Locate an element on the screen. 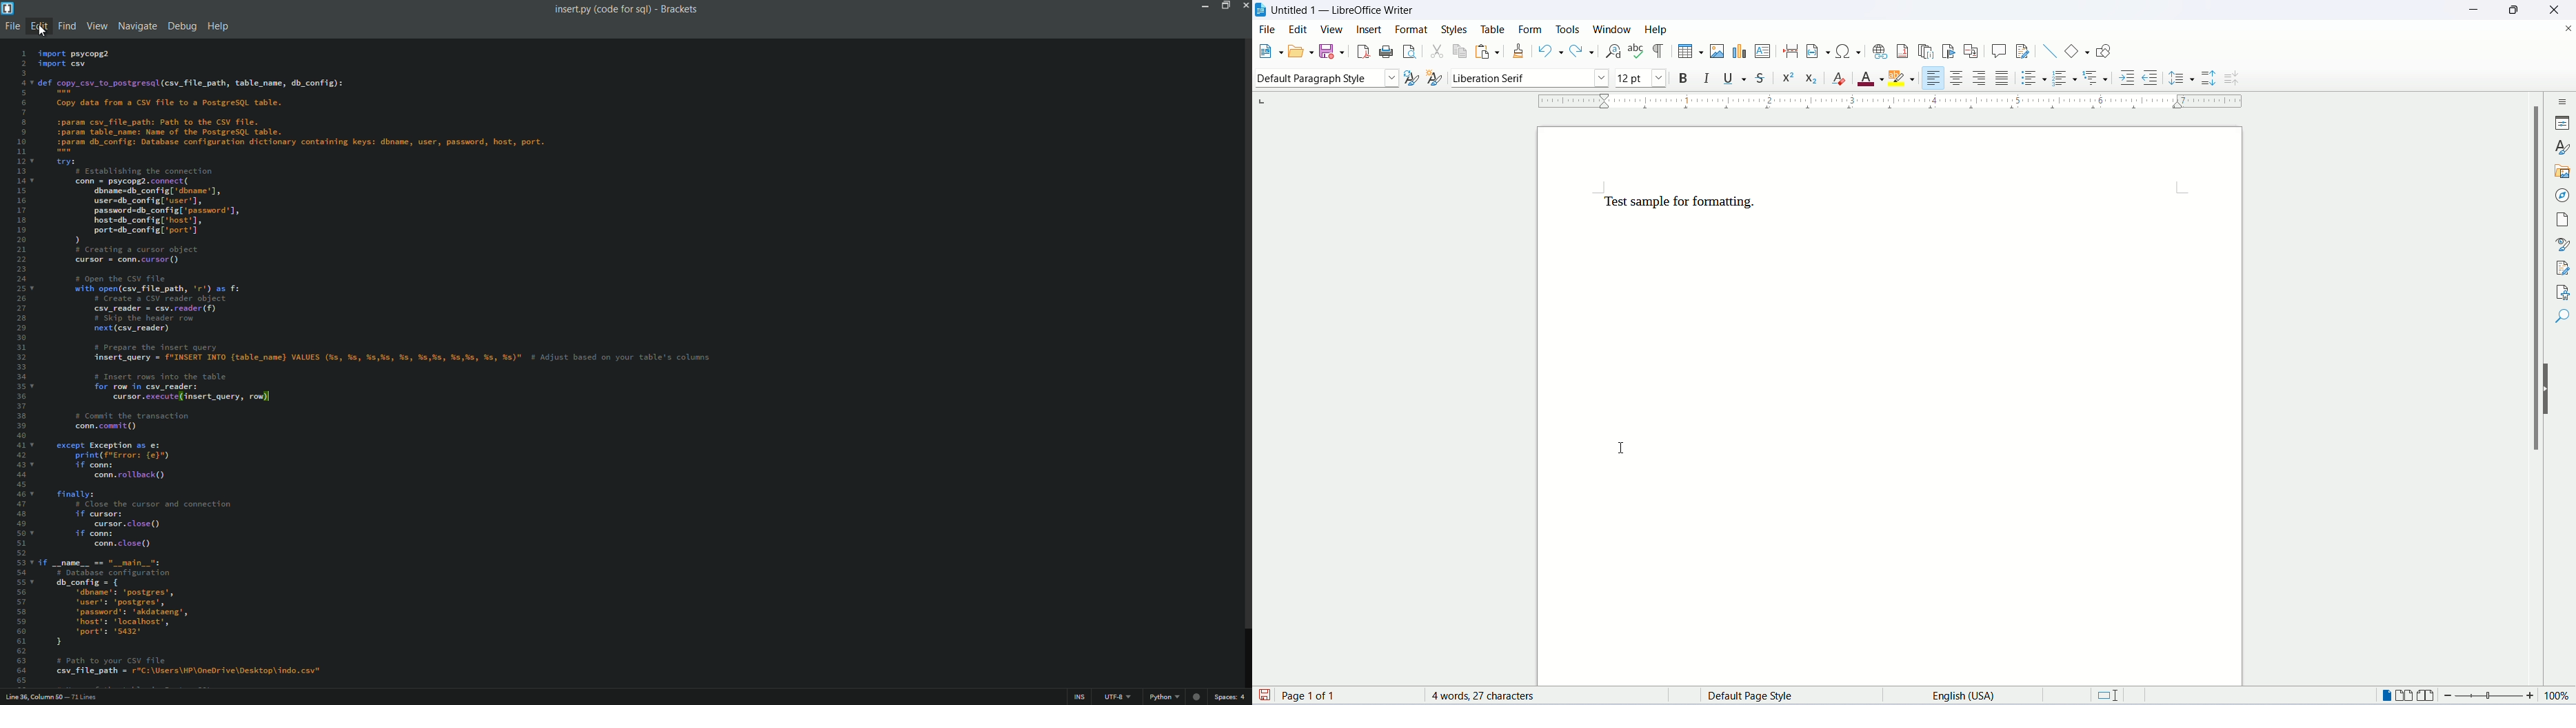 The width and height of the screenshot is (2576, 728). superscript is located at coordinates (1789, 78).